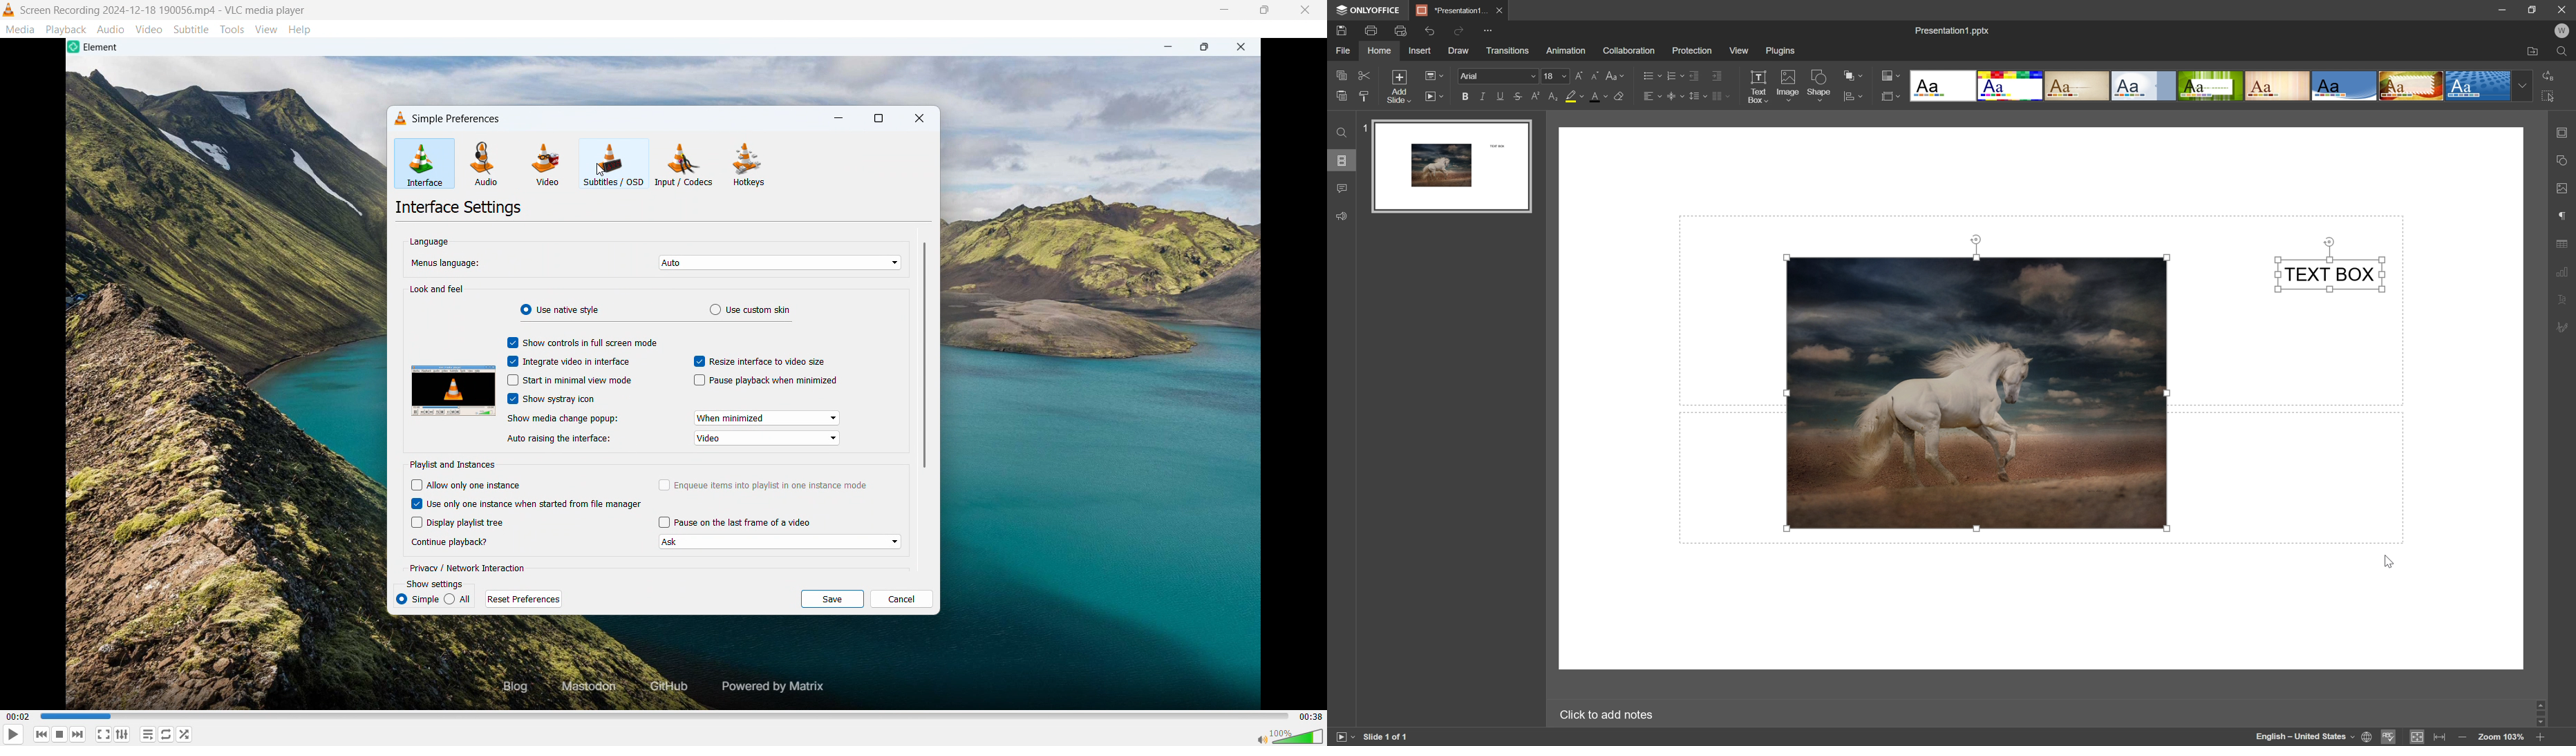 The width and height of the screenshot is (2576, 756). I want to click on image, so click(1976, 391).